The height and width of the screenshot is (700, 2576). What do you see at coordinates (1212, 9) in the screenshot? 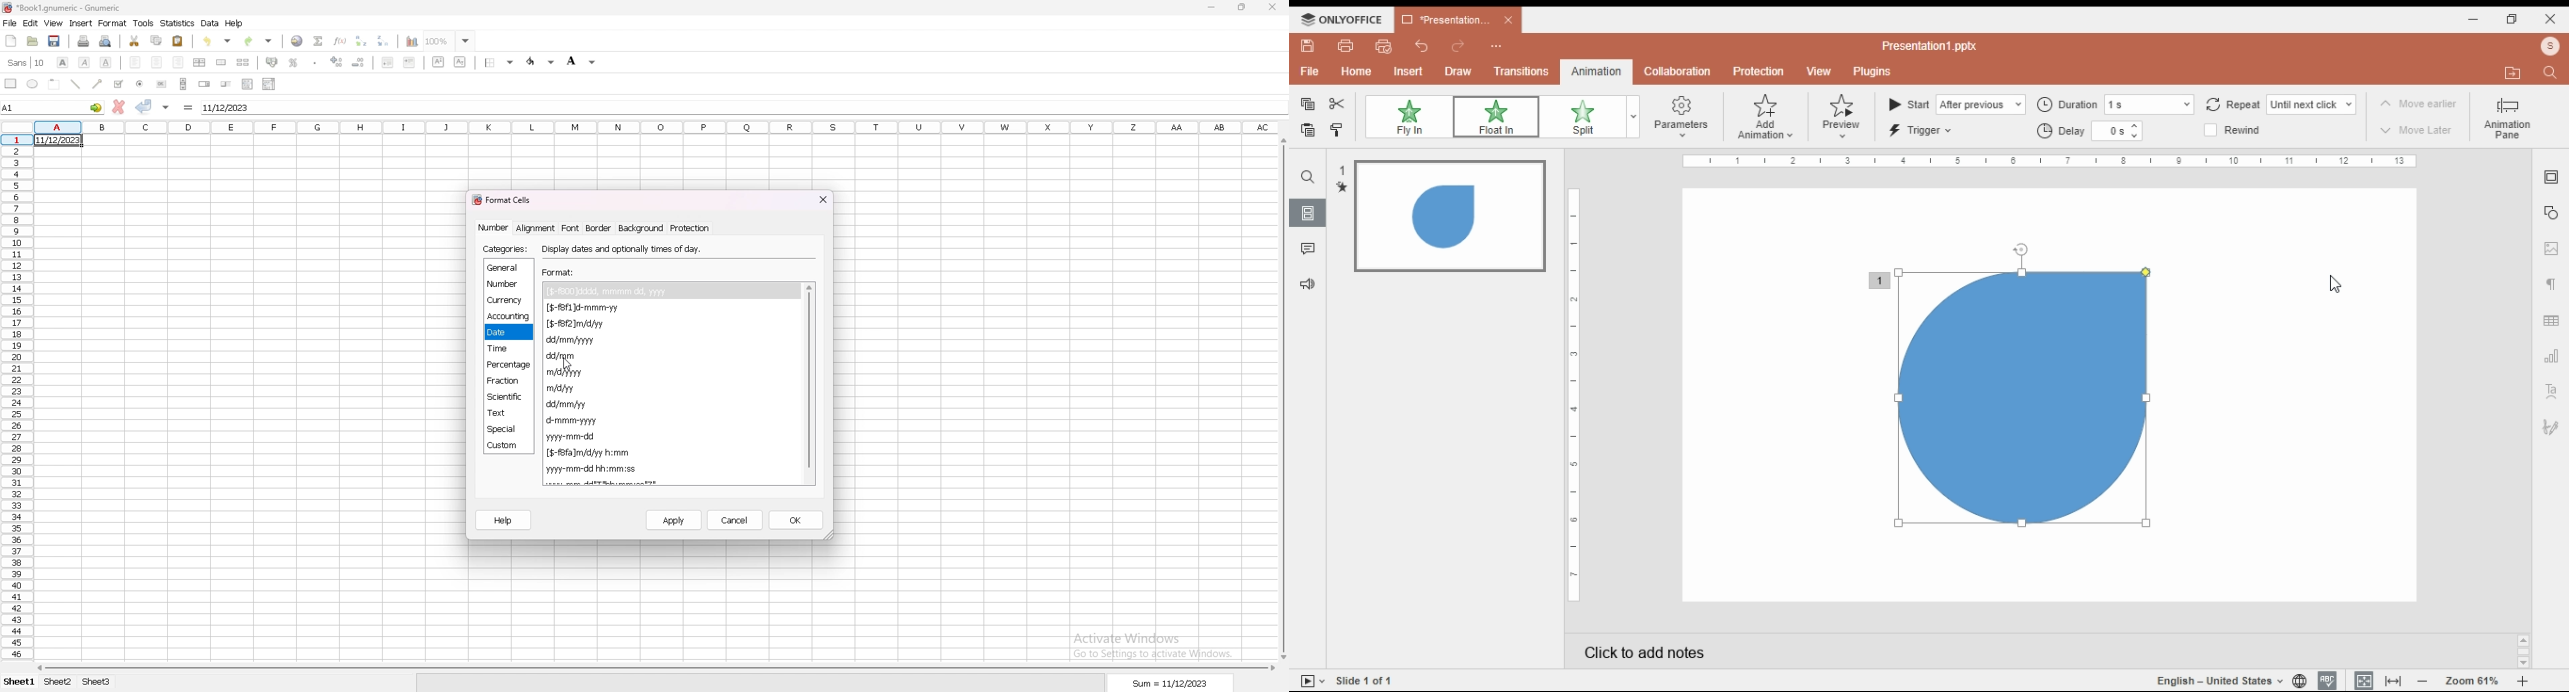
I see `minimize` at bounding box center [1212, 9].